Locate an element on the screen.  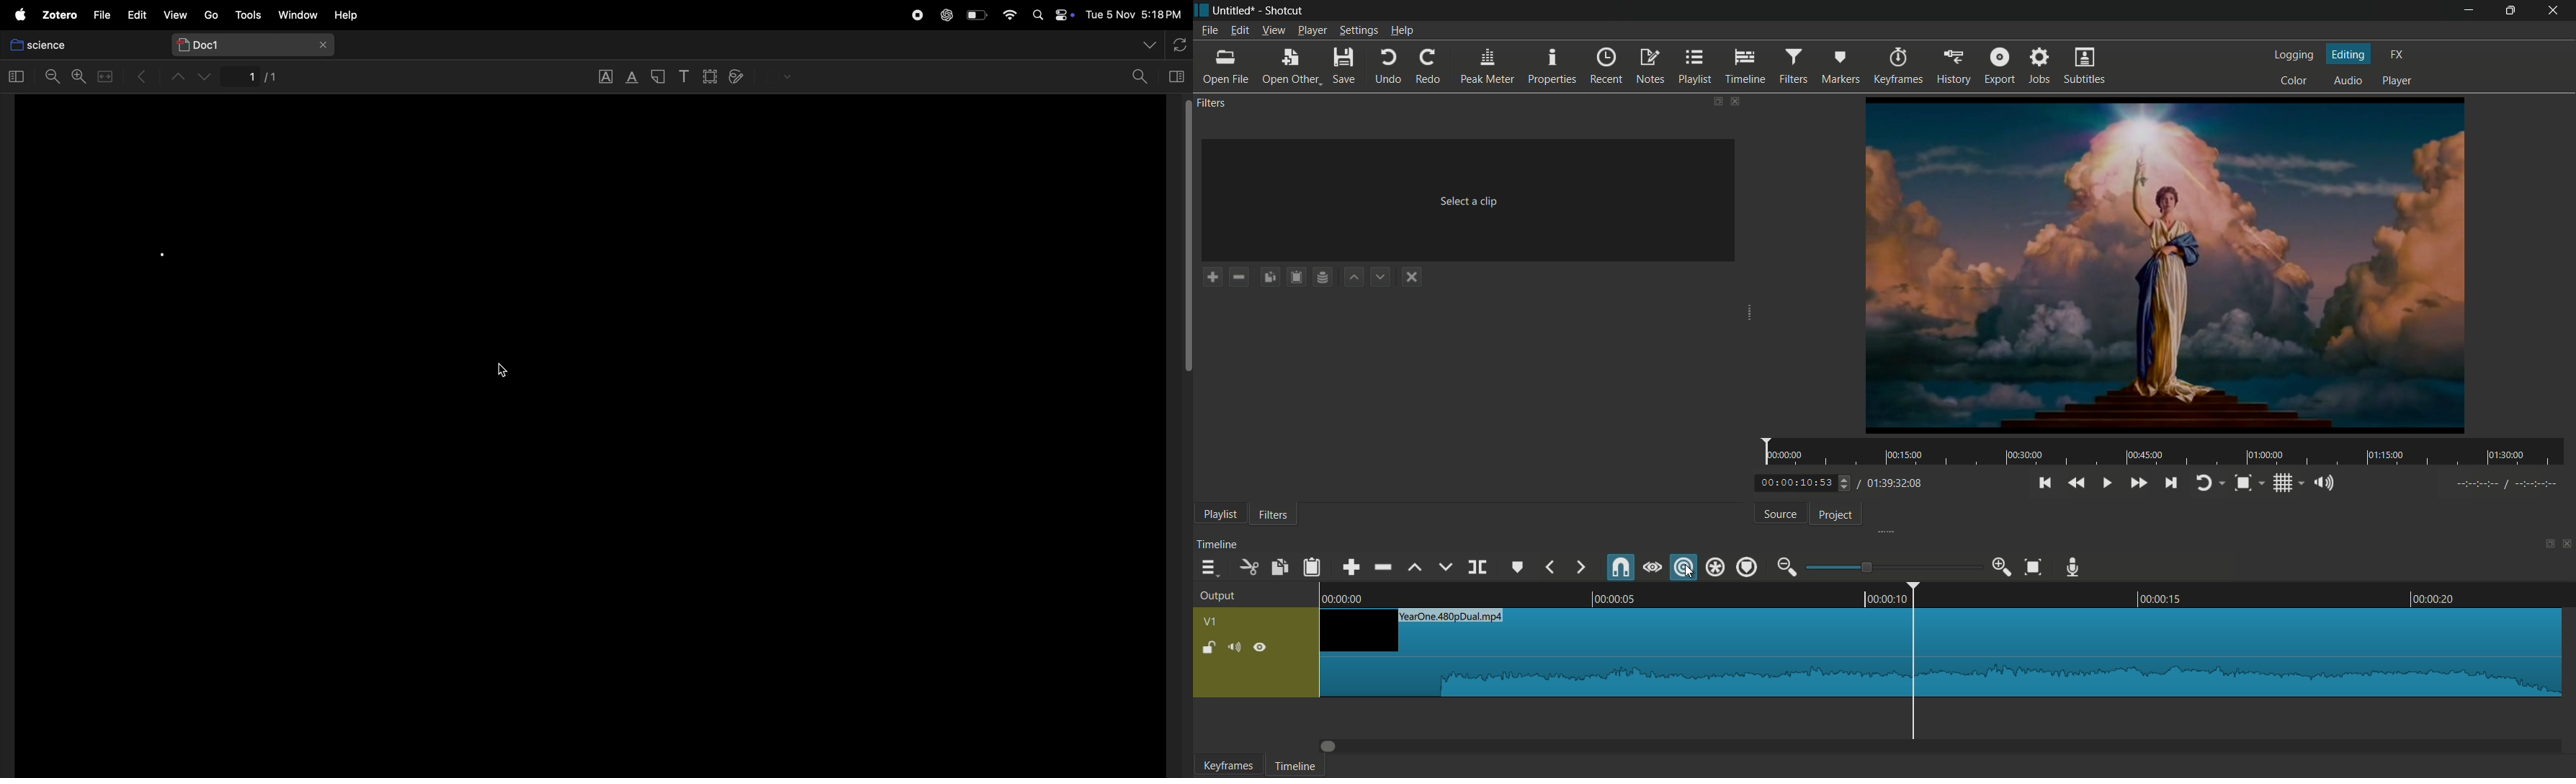
recent is located at coordinates (1606, 66).